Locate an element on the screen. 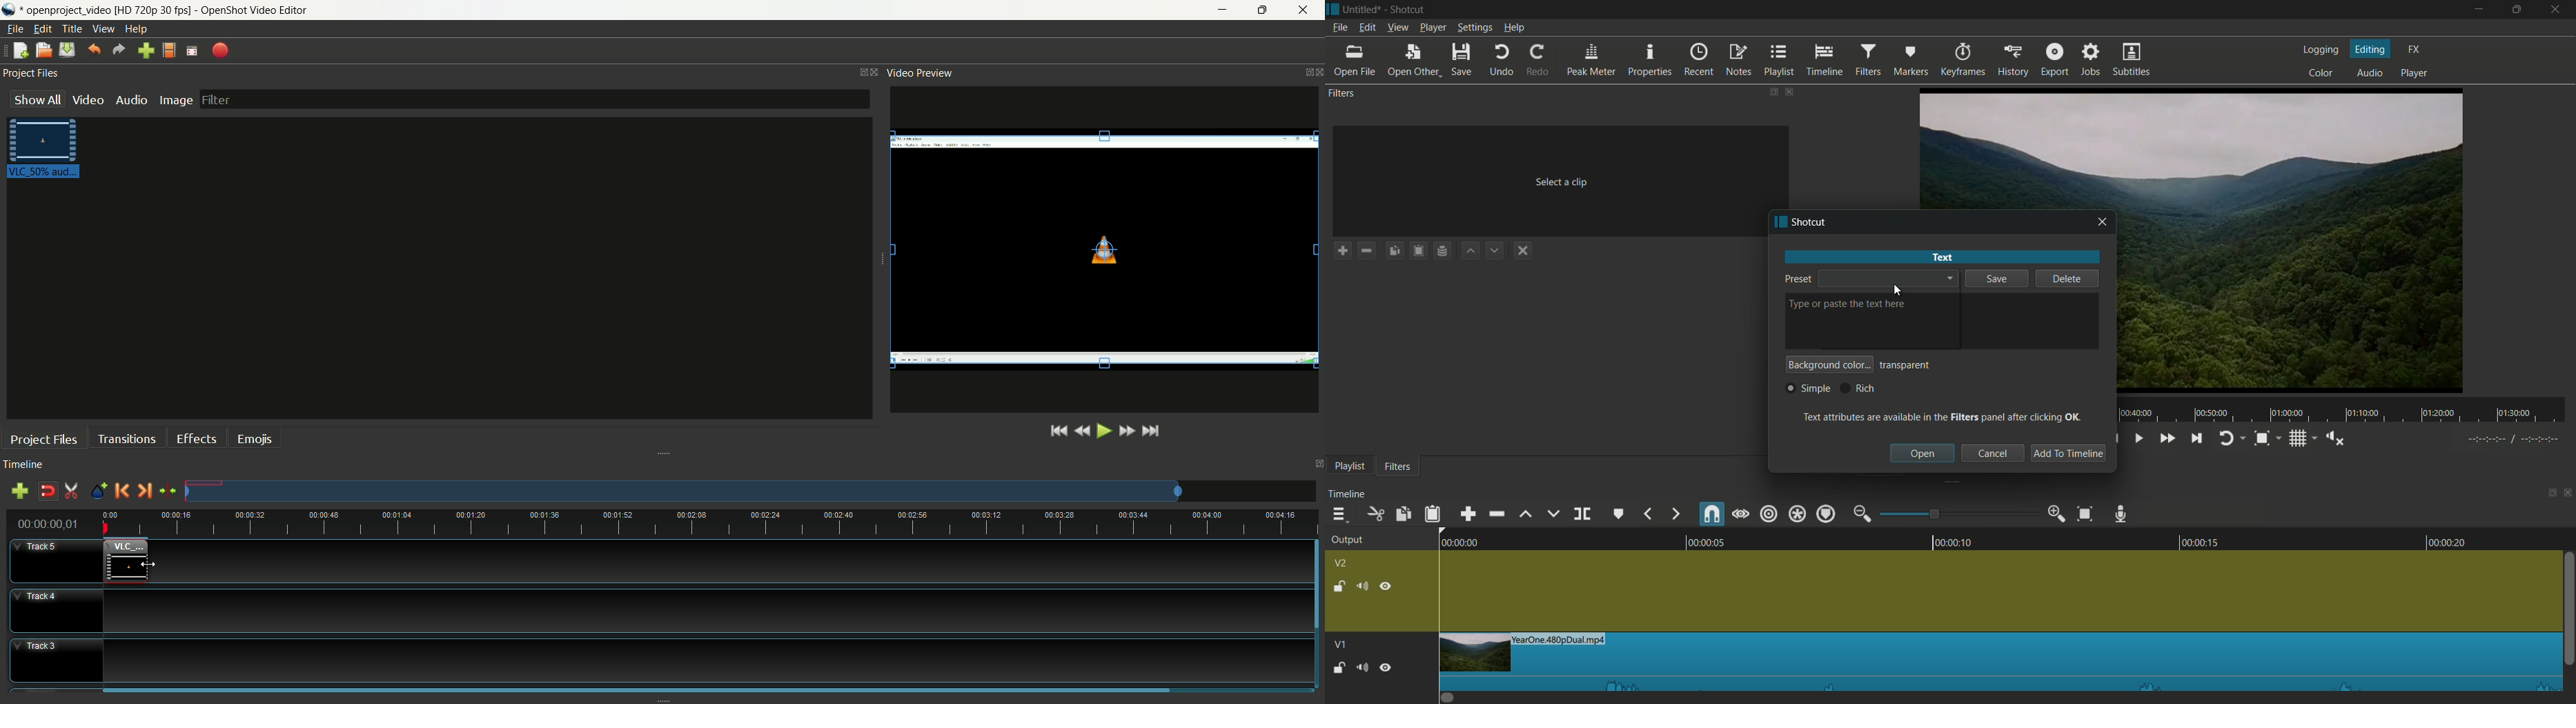 This screenshot has width=2576, height=728. project files is located at coordinates (34, 75).